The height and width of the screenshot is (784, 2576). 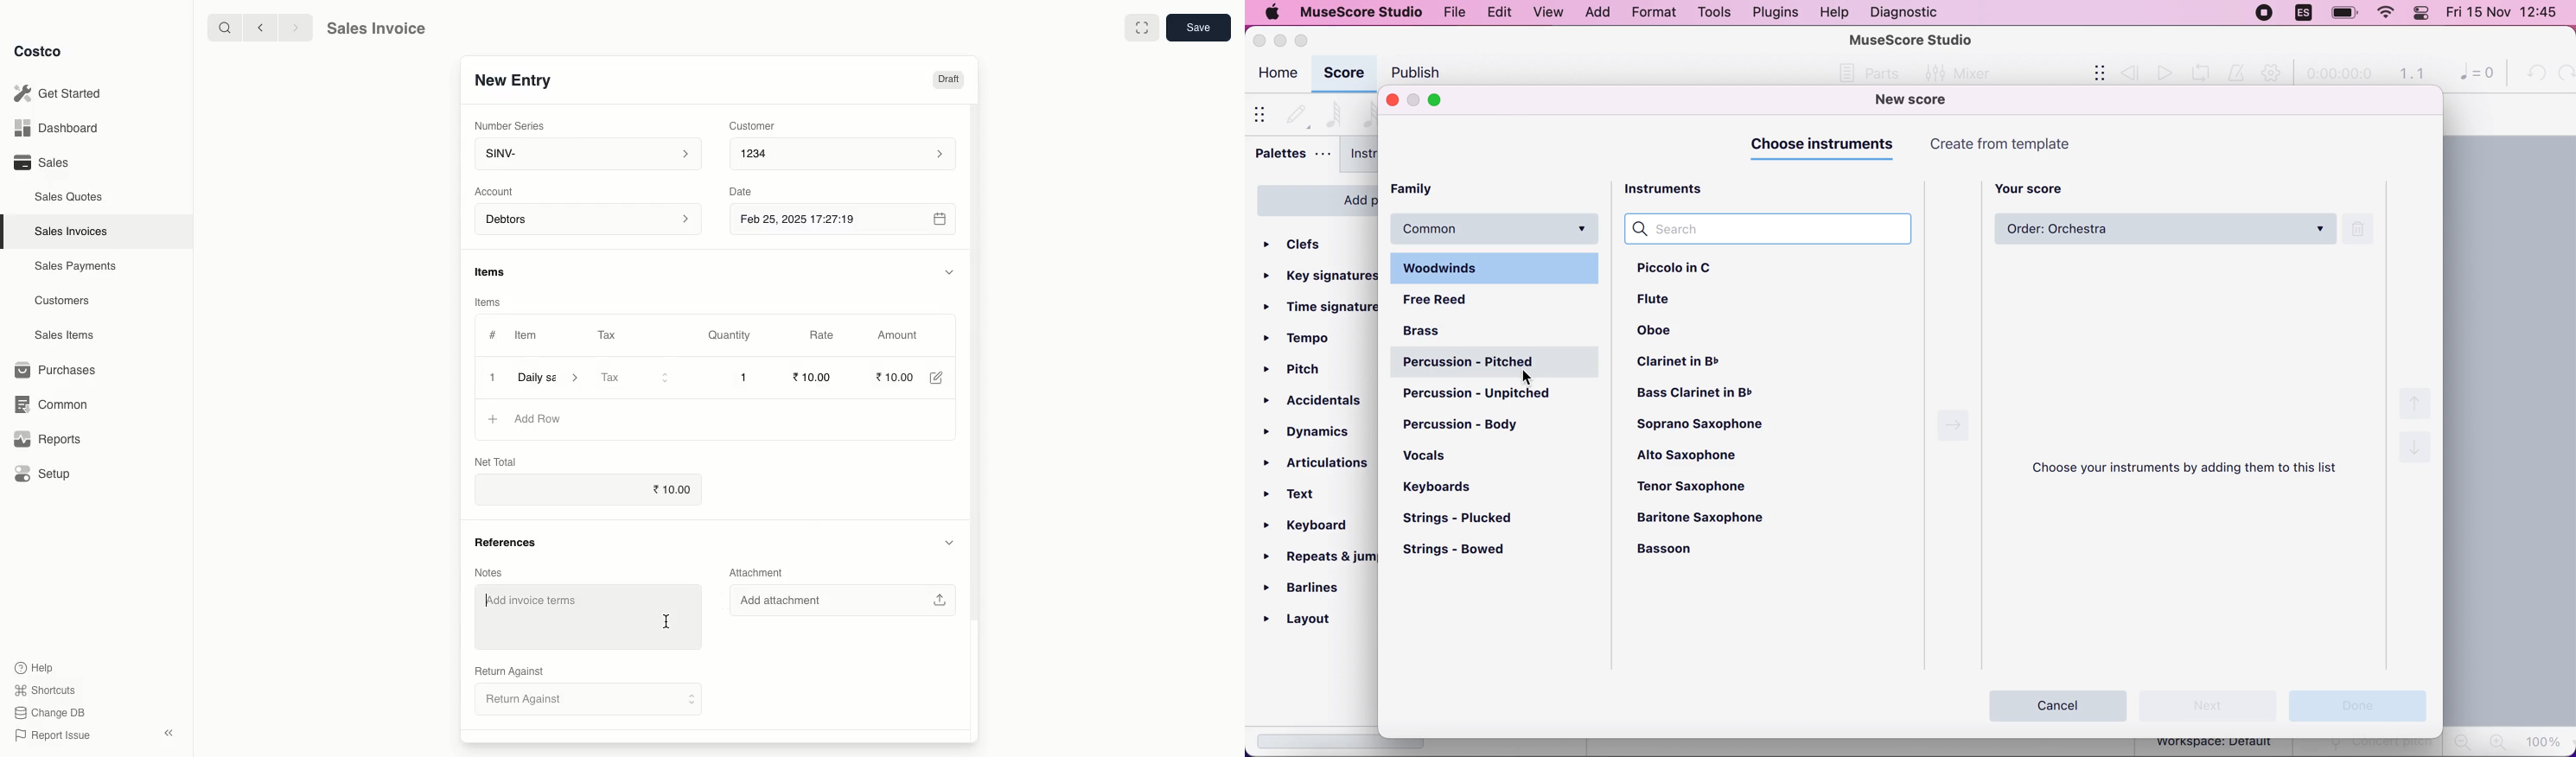 I want to click on tools, so click(x=1710, y=12).